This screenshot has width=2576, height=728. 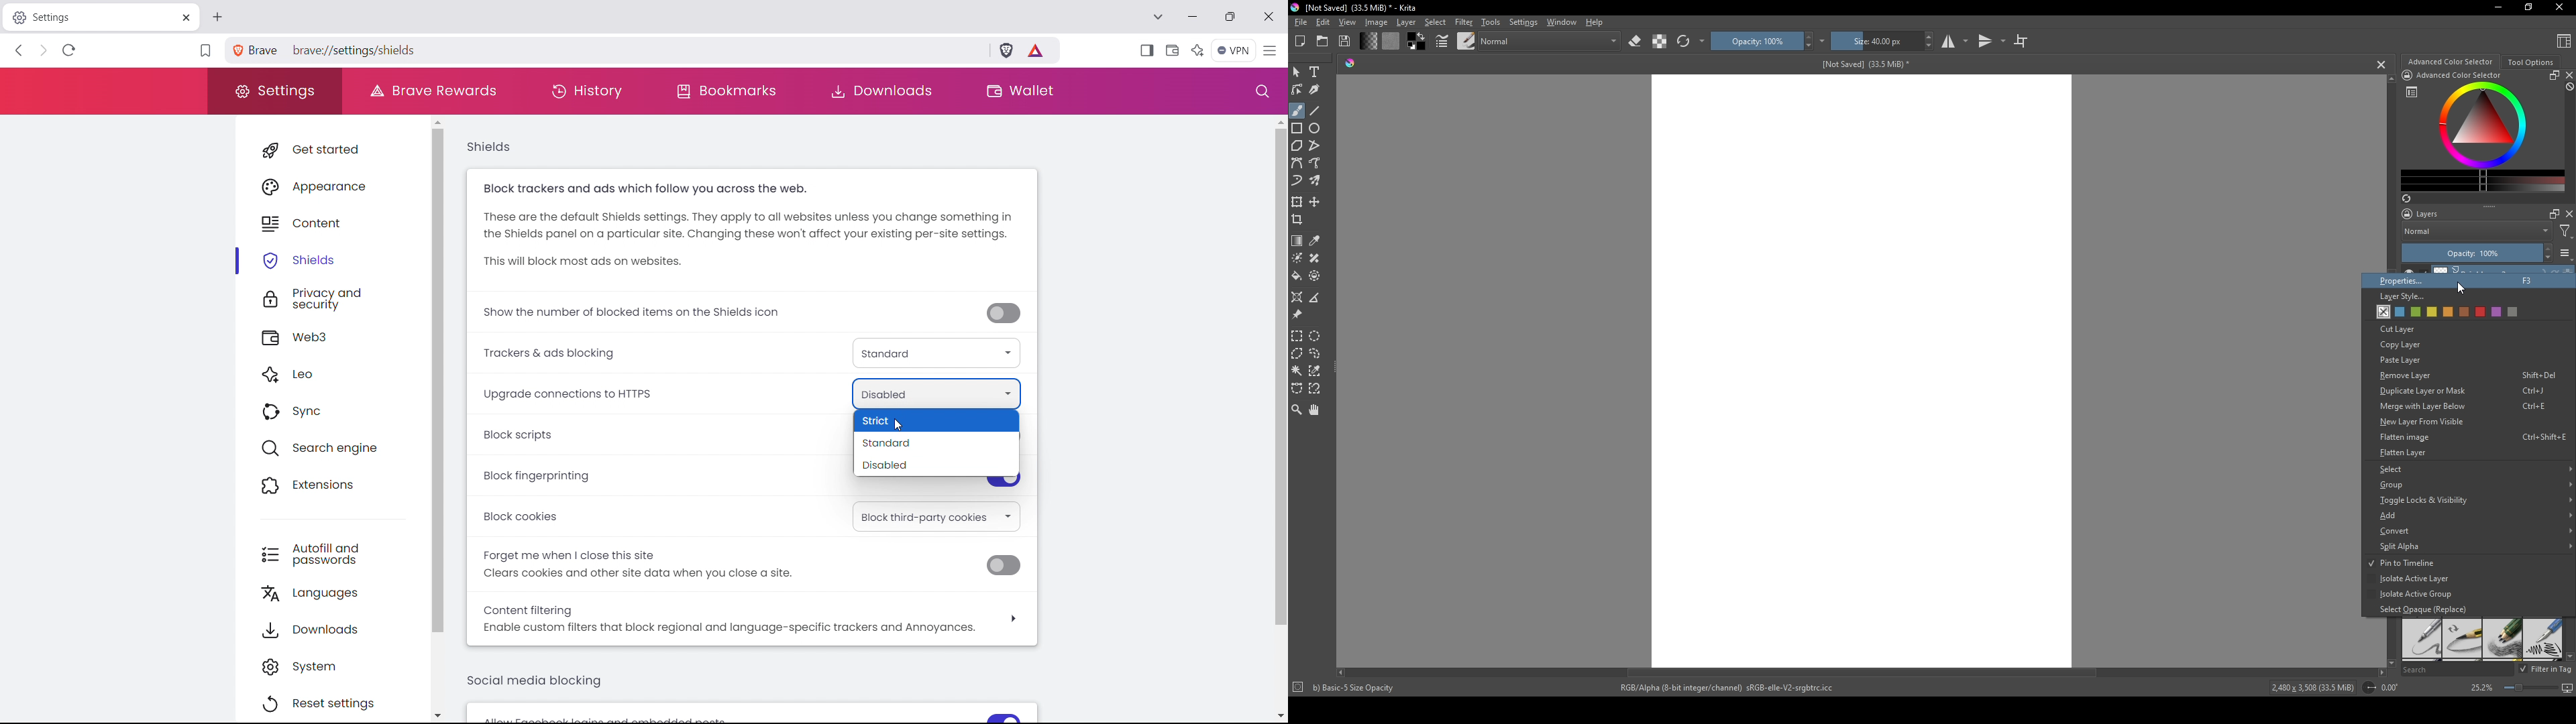 What do you see at coordinates (1356, 688) in the screenshot?
I see `b) Basic-5 Size Opacity` at bounding box center [1356, 688].